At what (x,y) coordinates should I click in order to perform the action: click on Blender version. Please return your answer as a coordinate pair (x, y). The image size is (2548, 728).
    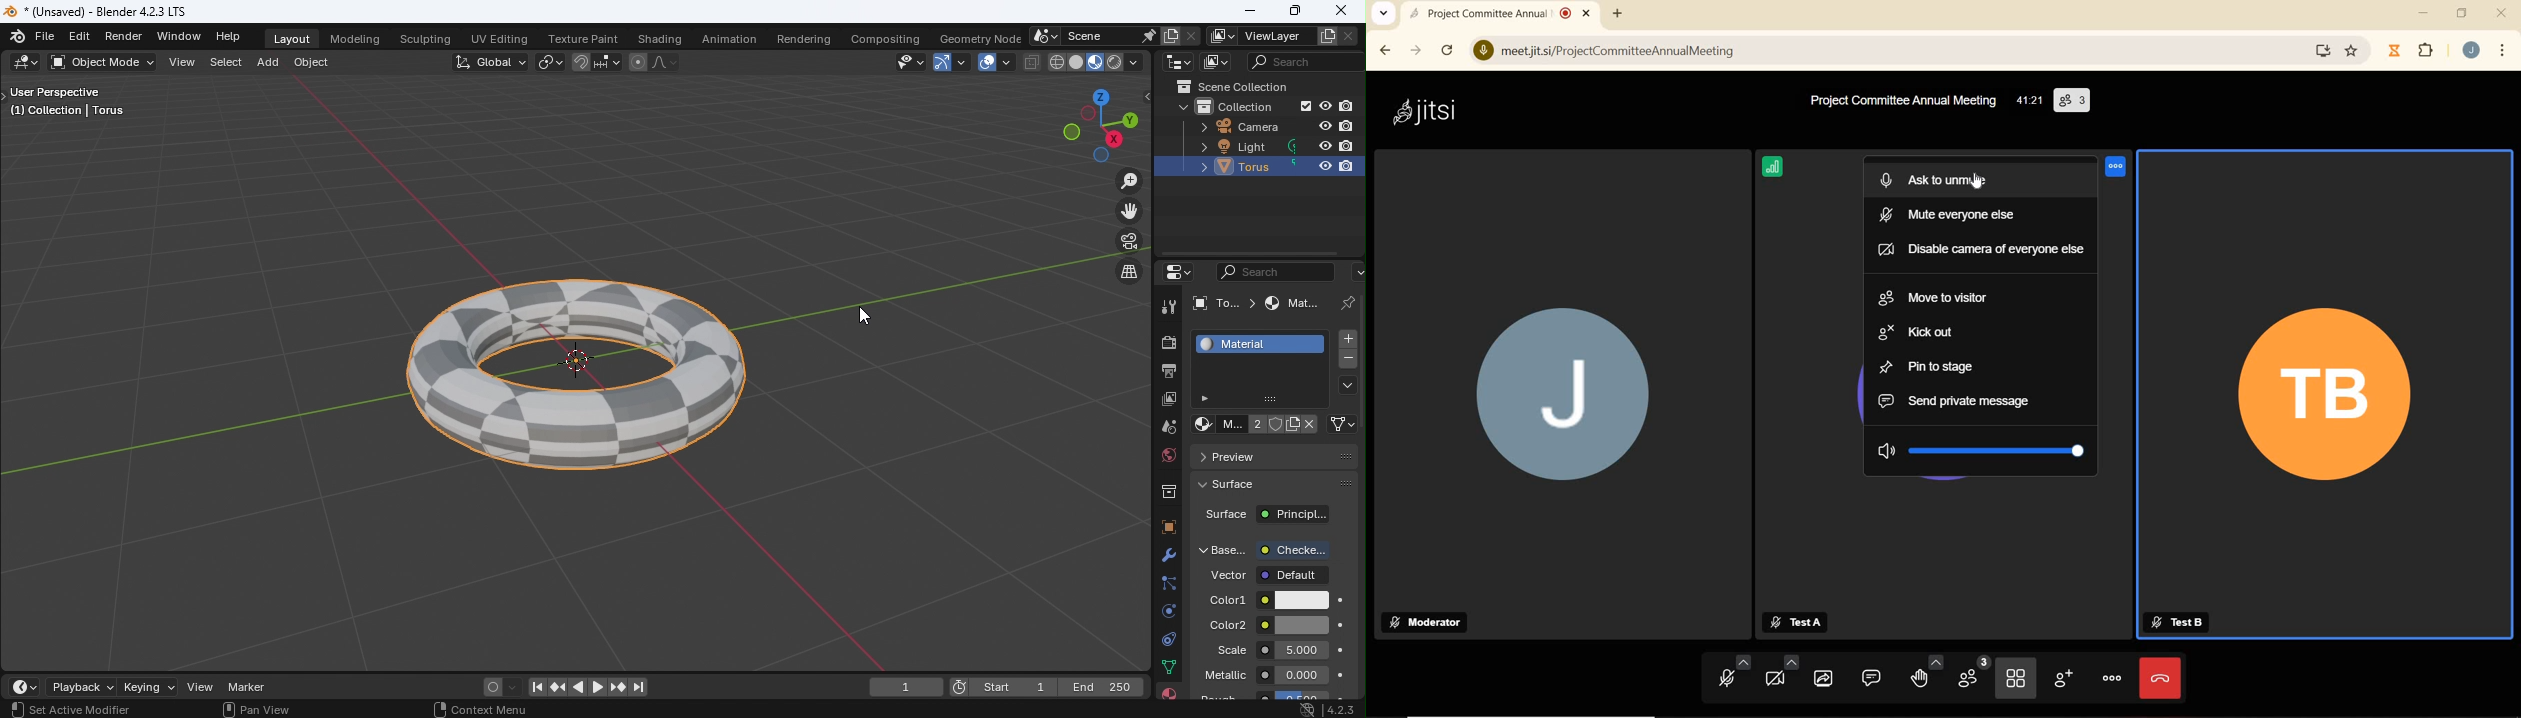
    Looking at the image, I should click on (1341, 707).